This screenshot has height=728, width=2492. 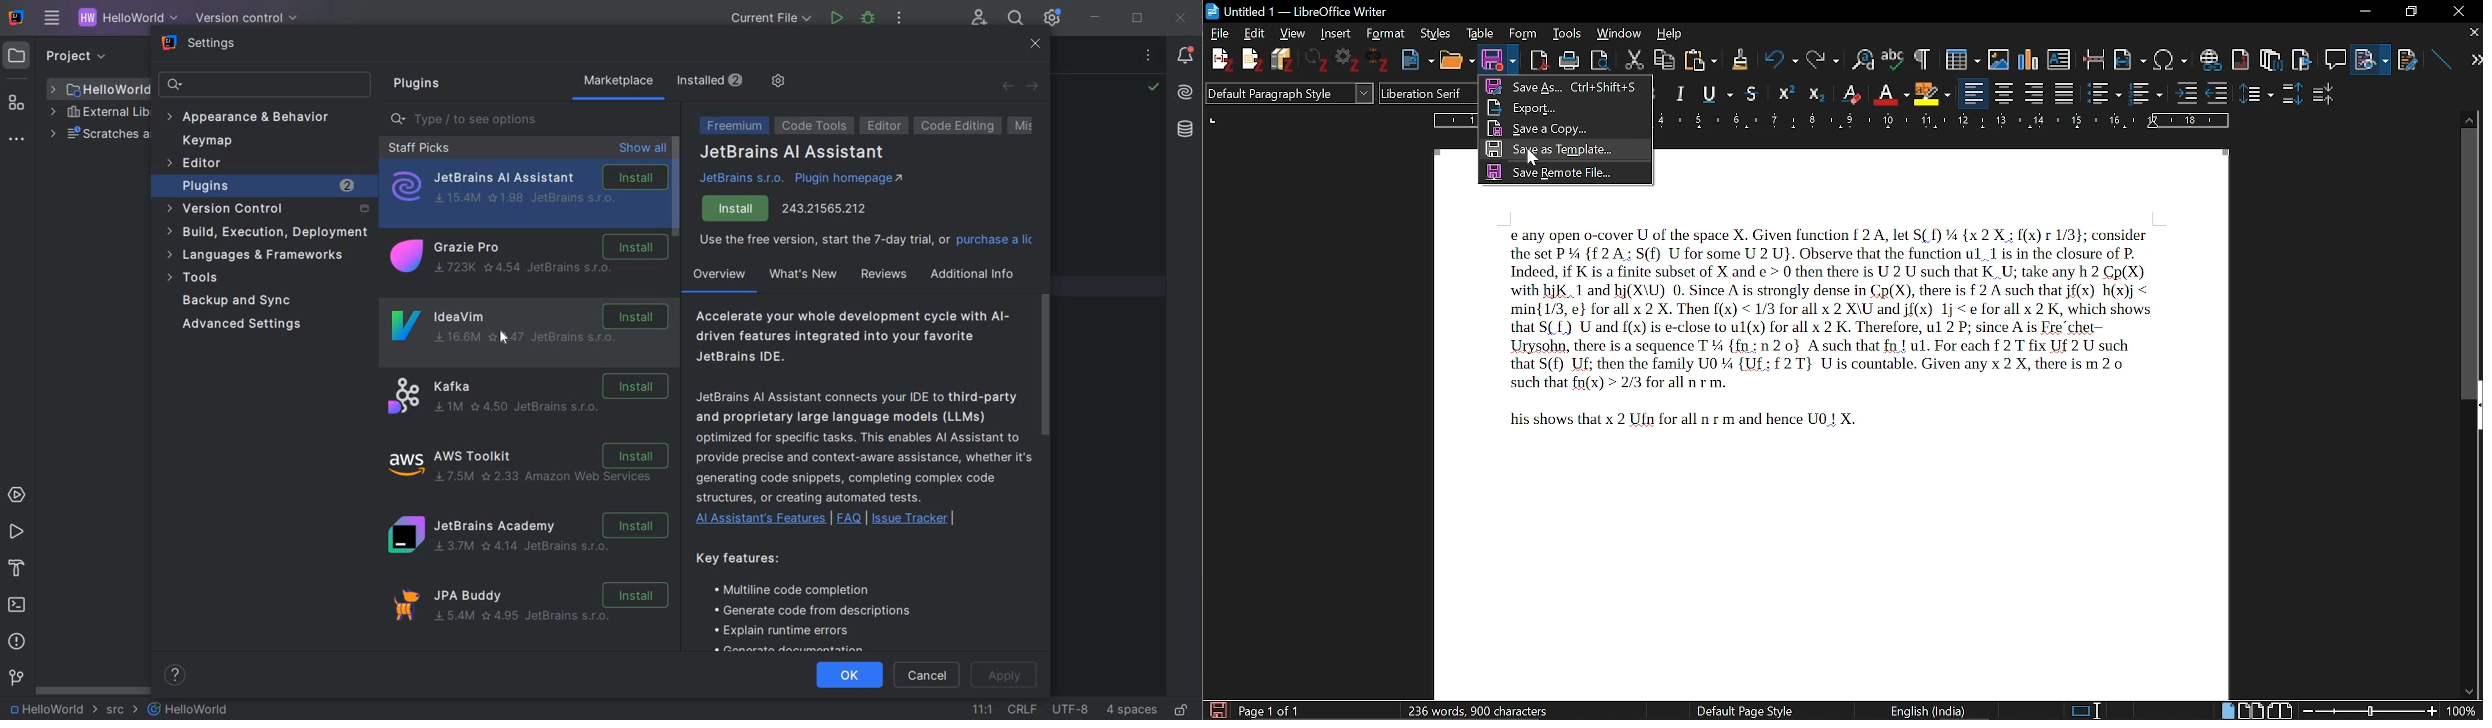 I want to click on File, so click(x=1222, y=34).